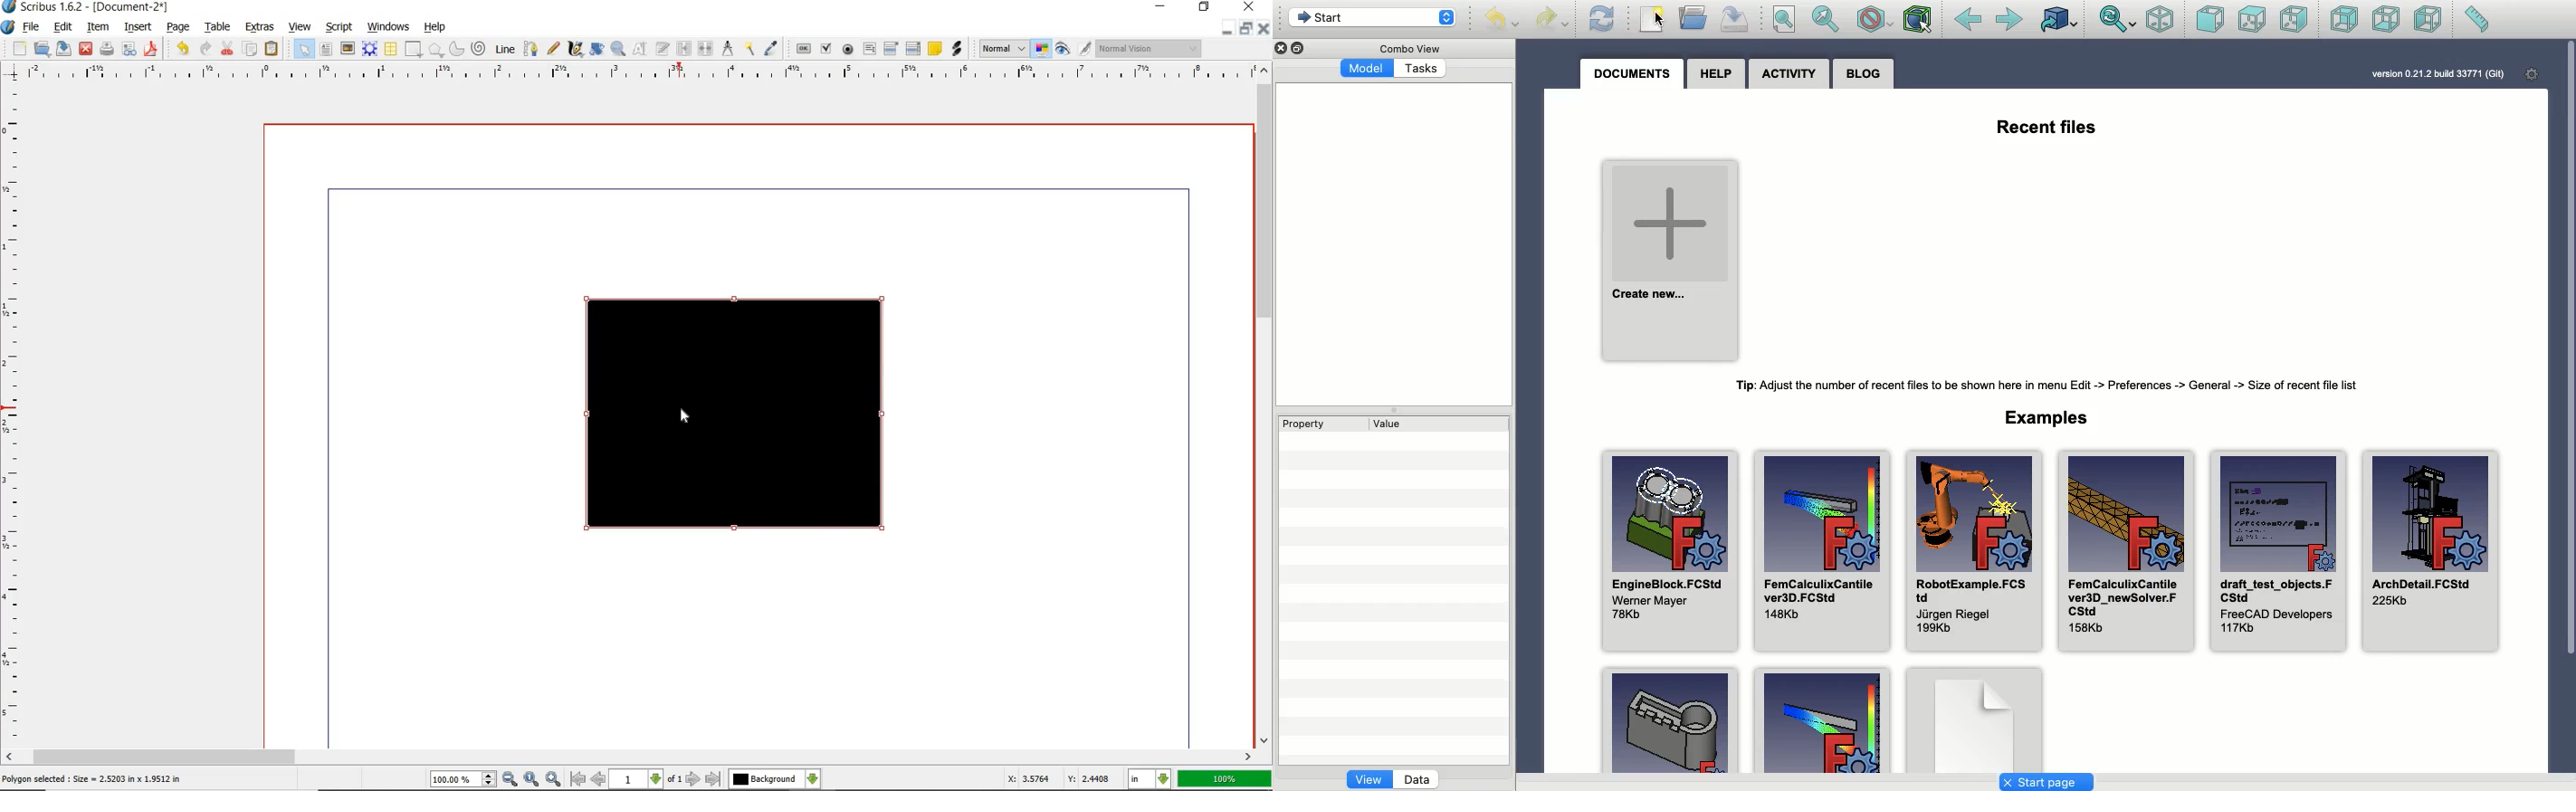 The height and width of the screenshot is (812, 2576). I want to click on EngineBlock, so click(1673, 550).